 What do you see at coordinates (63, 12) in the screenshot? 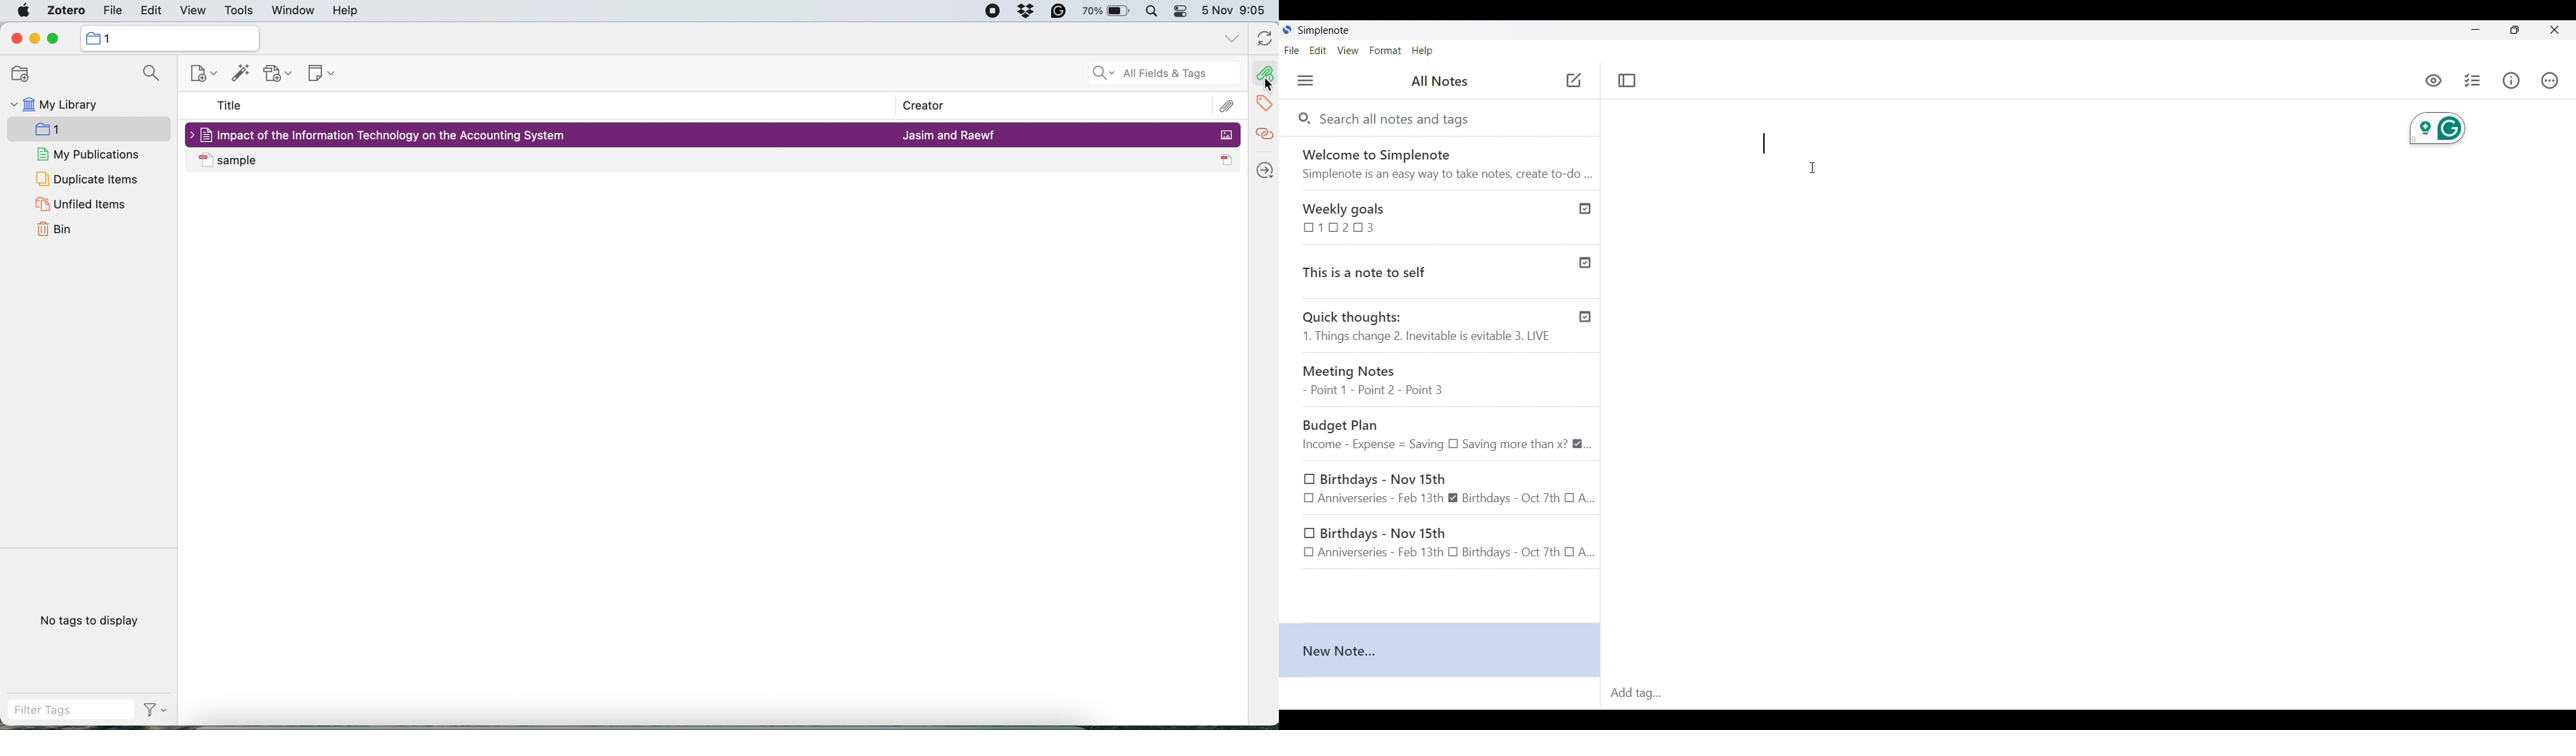
I see `zotero` at bounding box center [63, 12].